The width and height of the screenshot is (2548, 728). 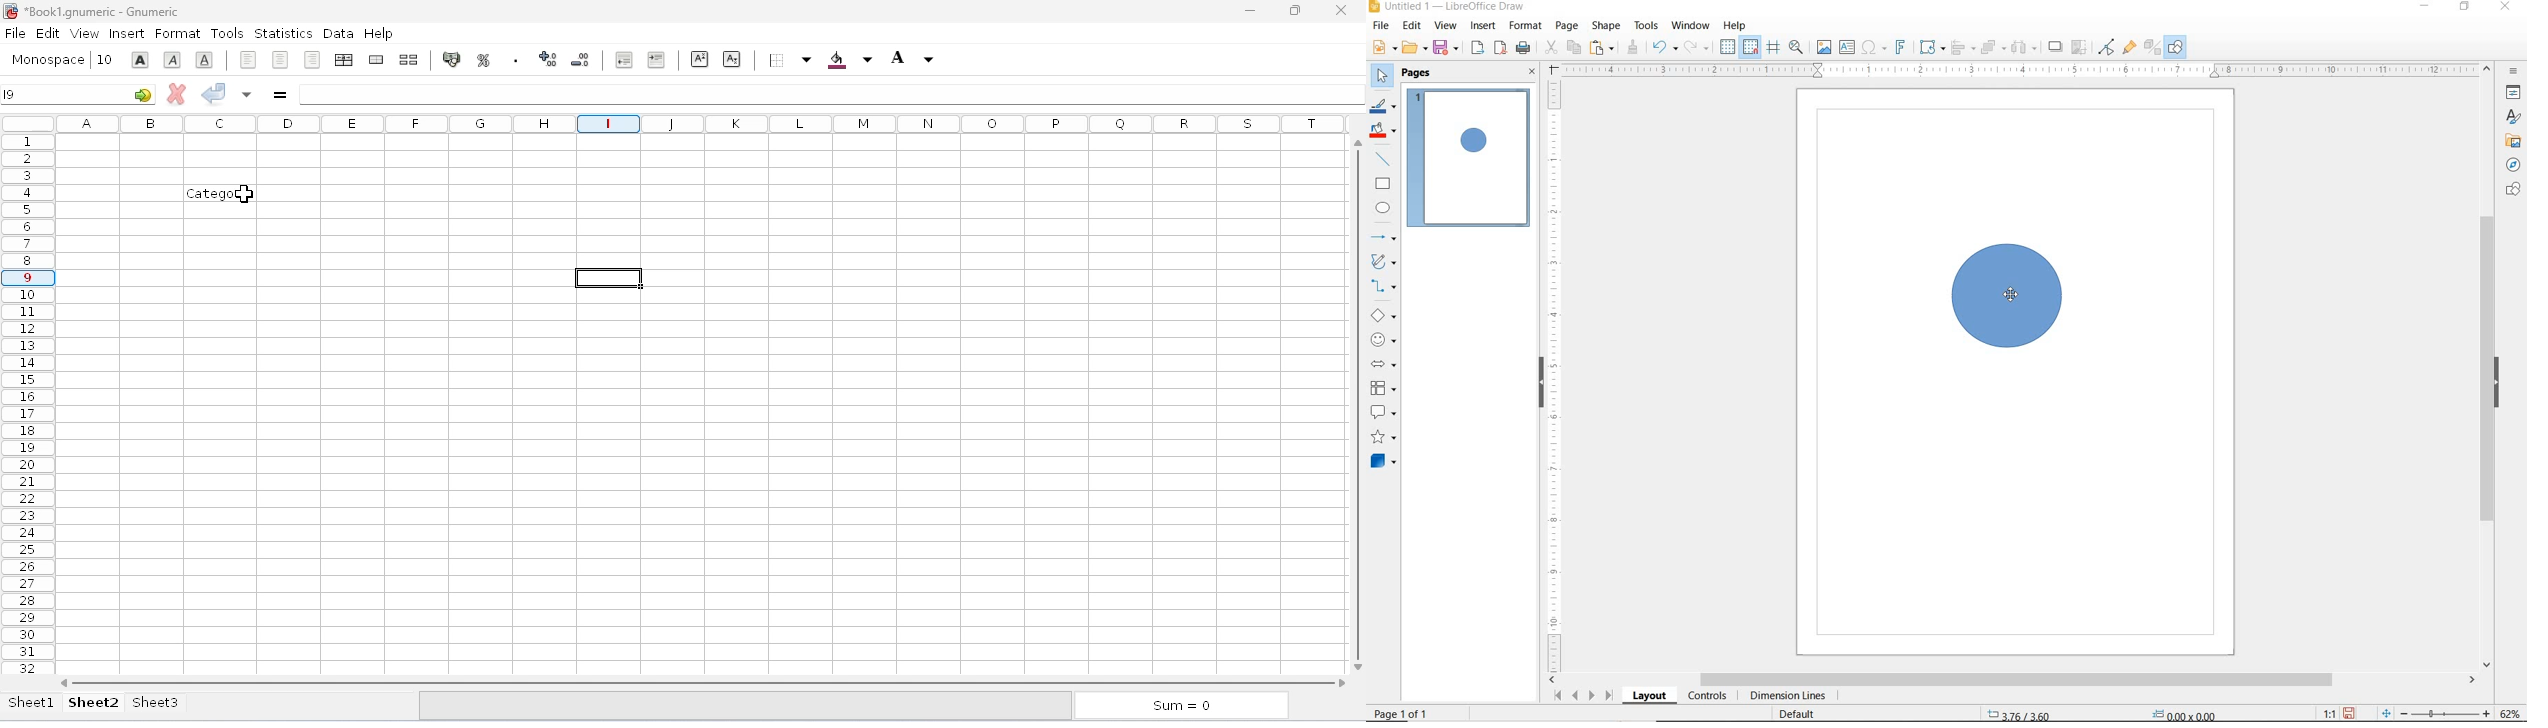 I want to click on EDIT, so click(x=1413, y=26).